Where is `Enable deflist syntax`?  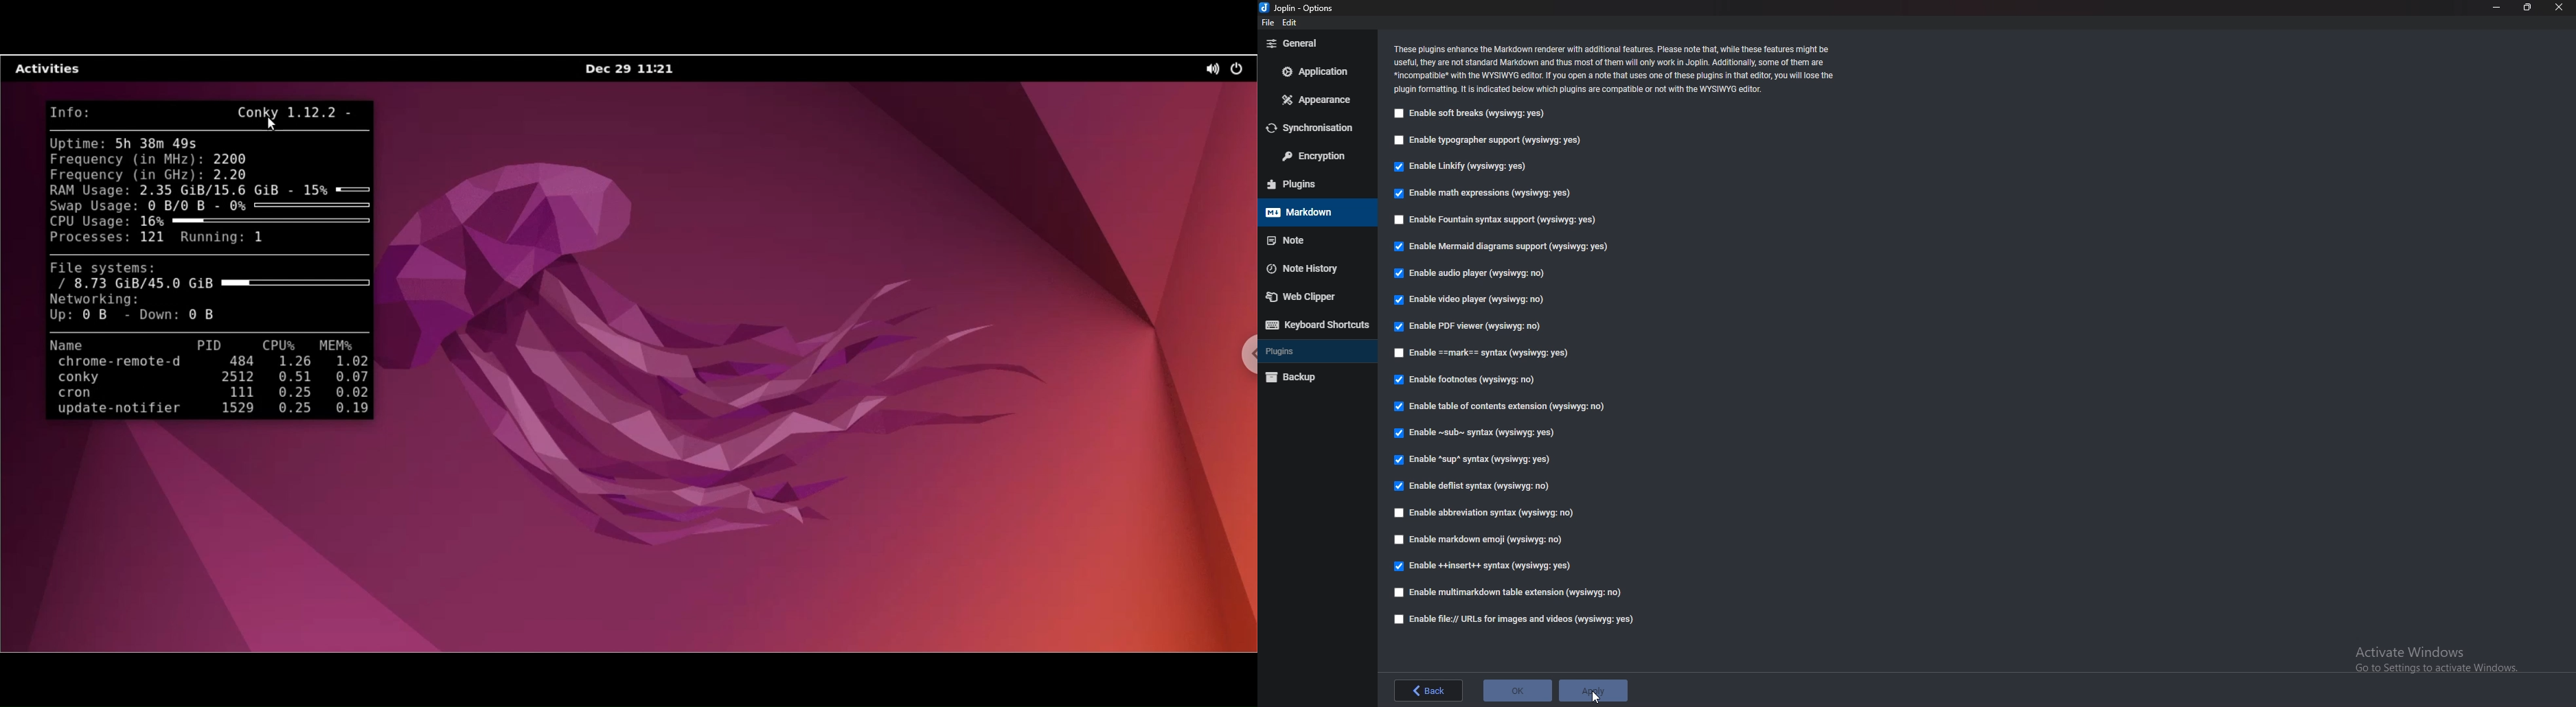 Enable deflist syntax is located at coordinates (1472, 486).